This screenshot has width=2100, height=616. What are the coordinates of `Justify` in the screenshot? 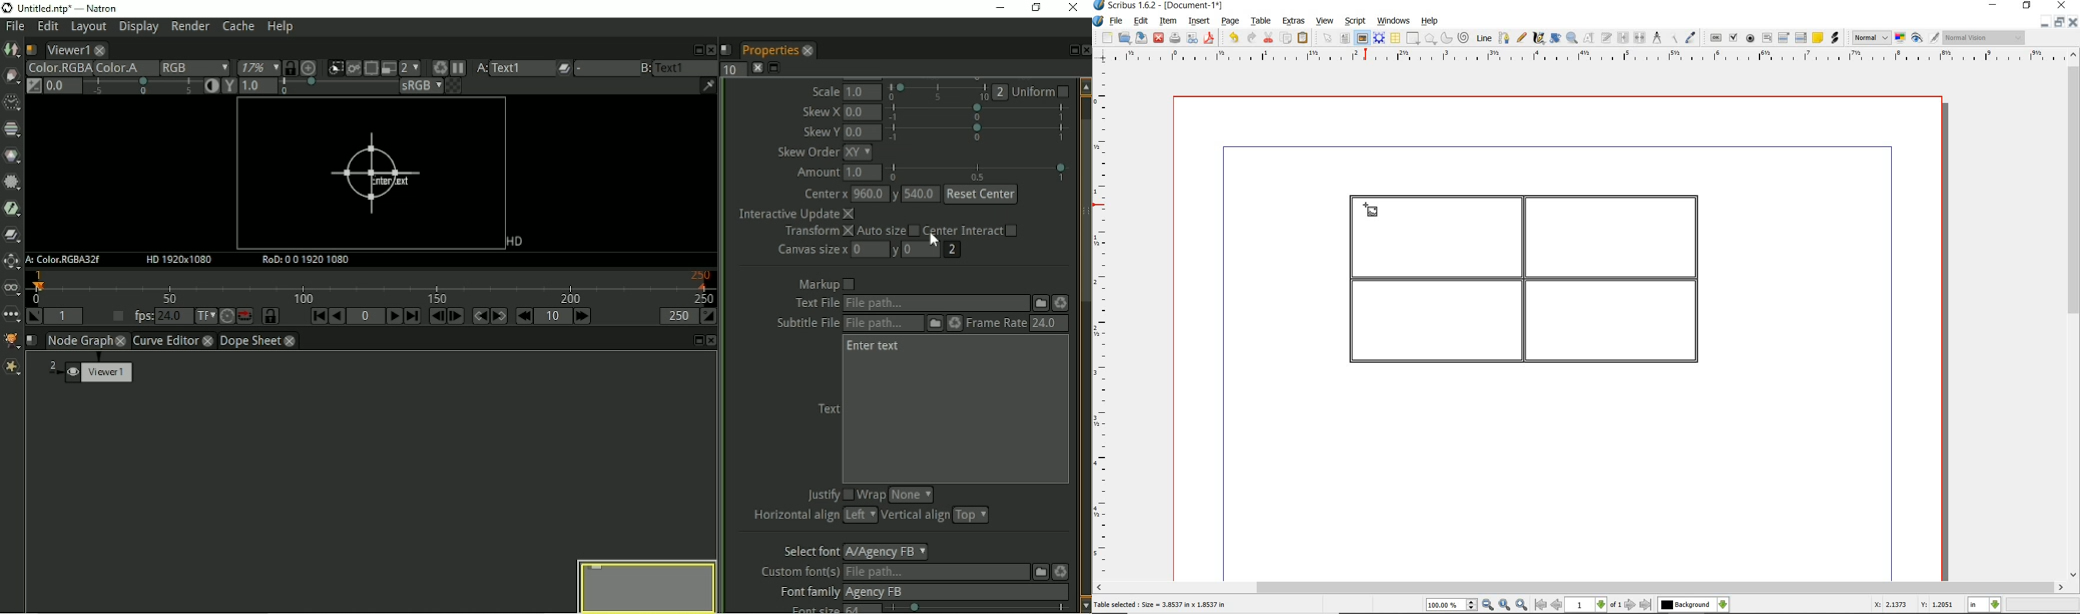 It's located at (829, 493).